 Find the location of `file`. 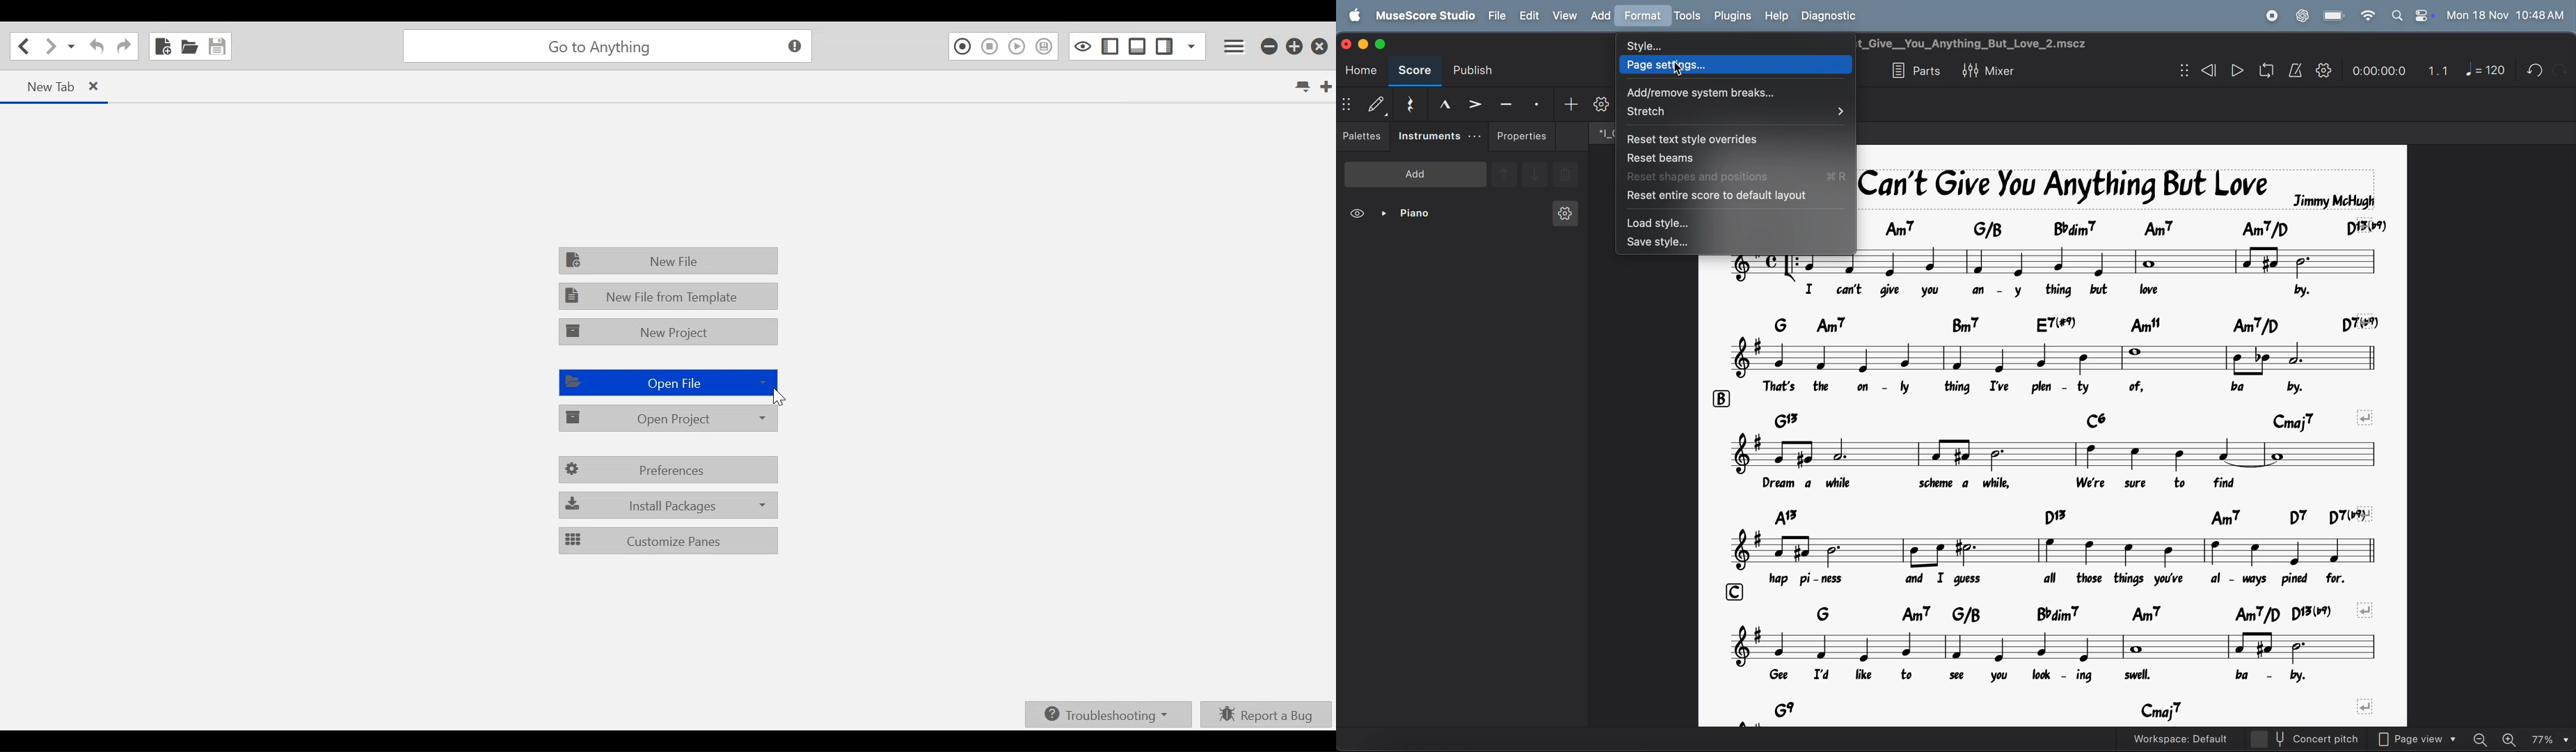

file is located at coordinates (1498, 15).